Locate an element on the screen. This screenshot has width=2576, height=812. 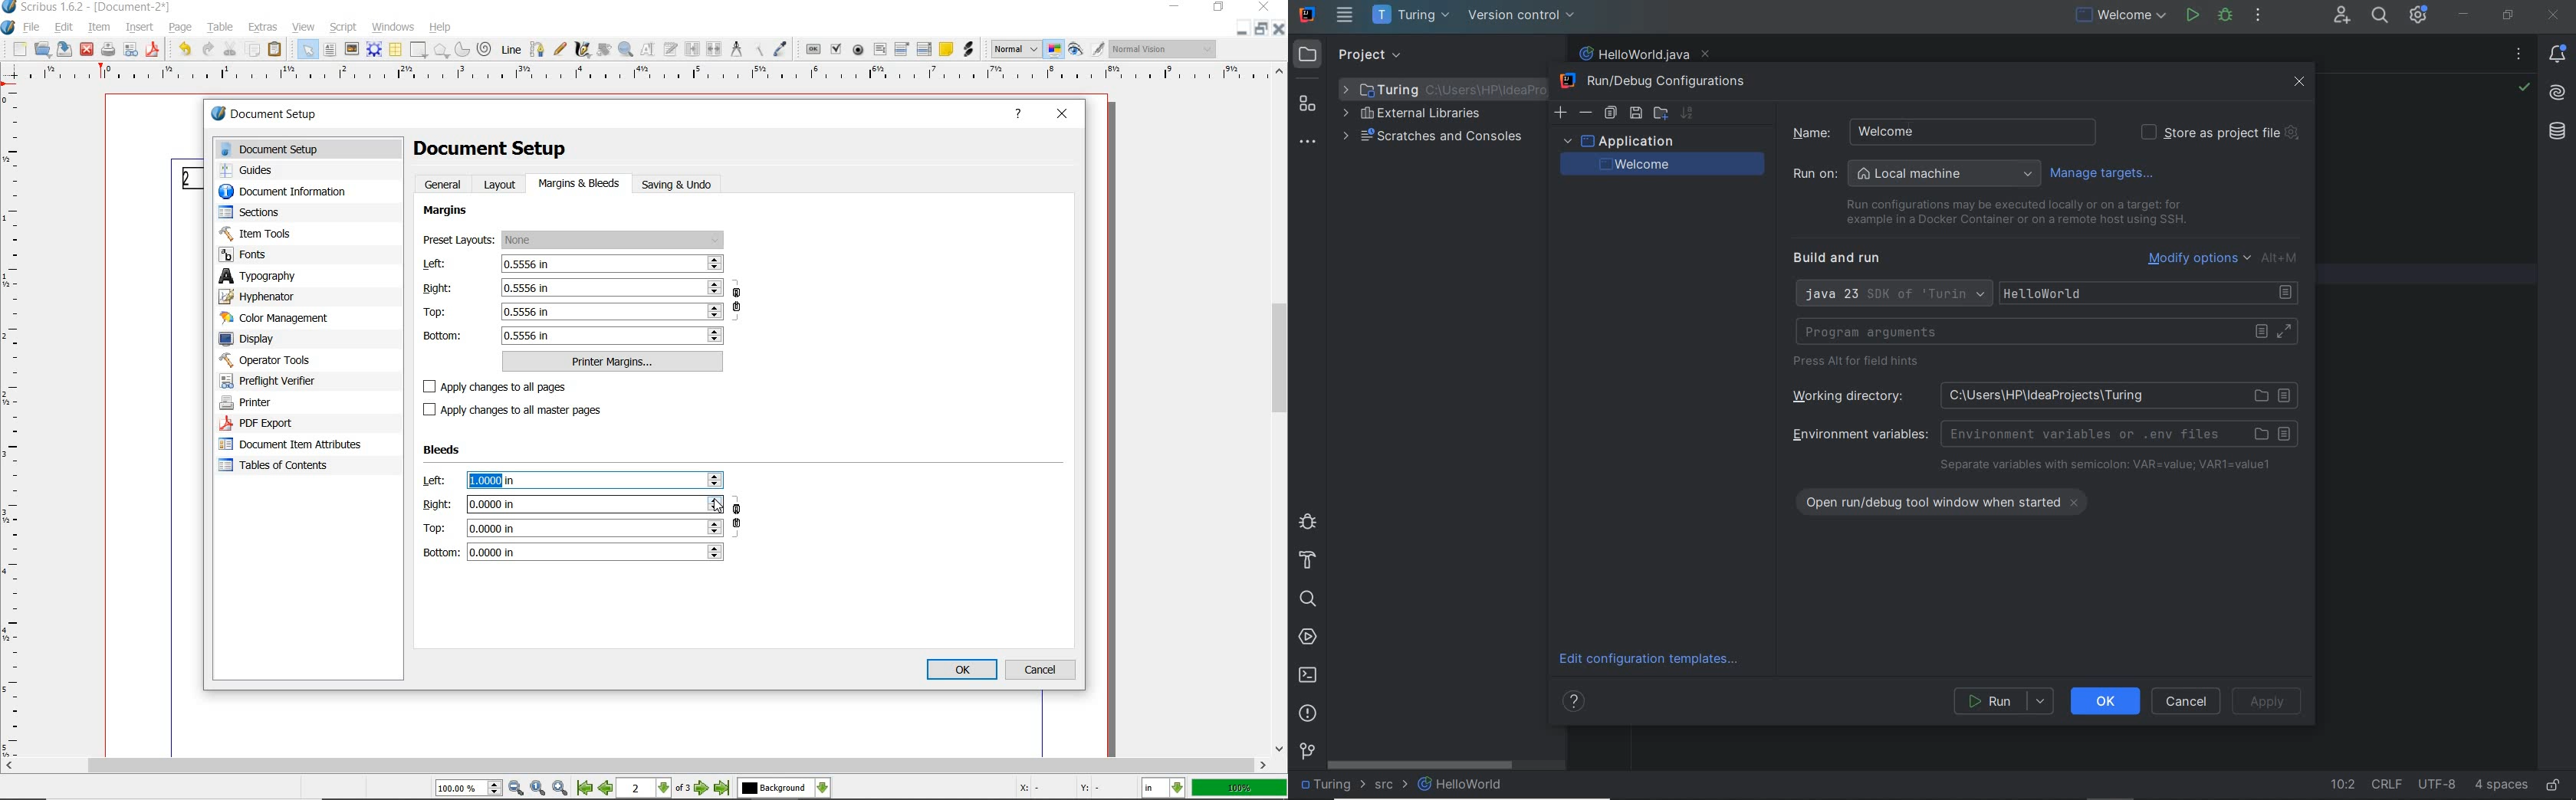
terminal is located at coordinates (1308, 674).